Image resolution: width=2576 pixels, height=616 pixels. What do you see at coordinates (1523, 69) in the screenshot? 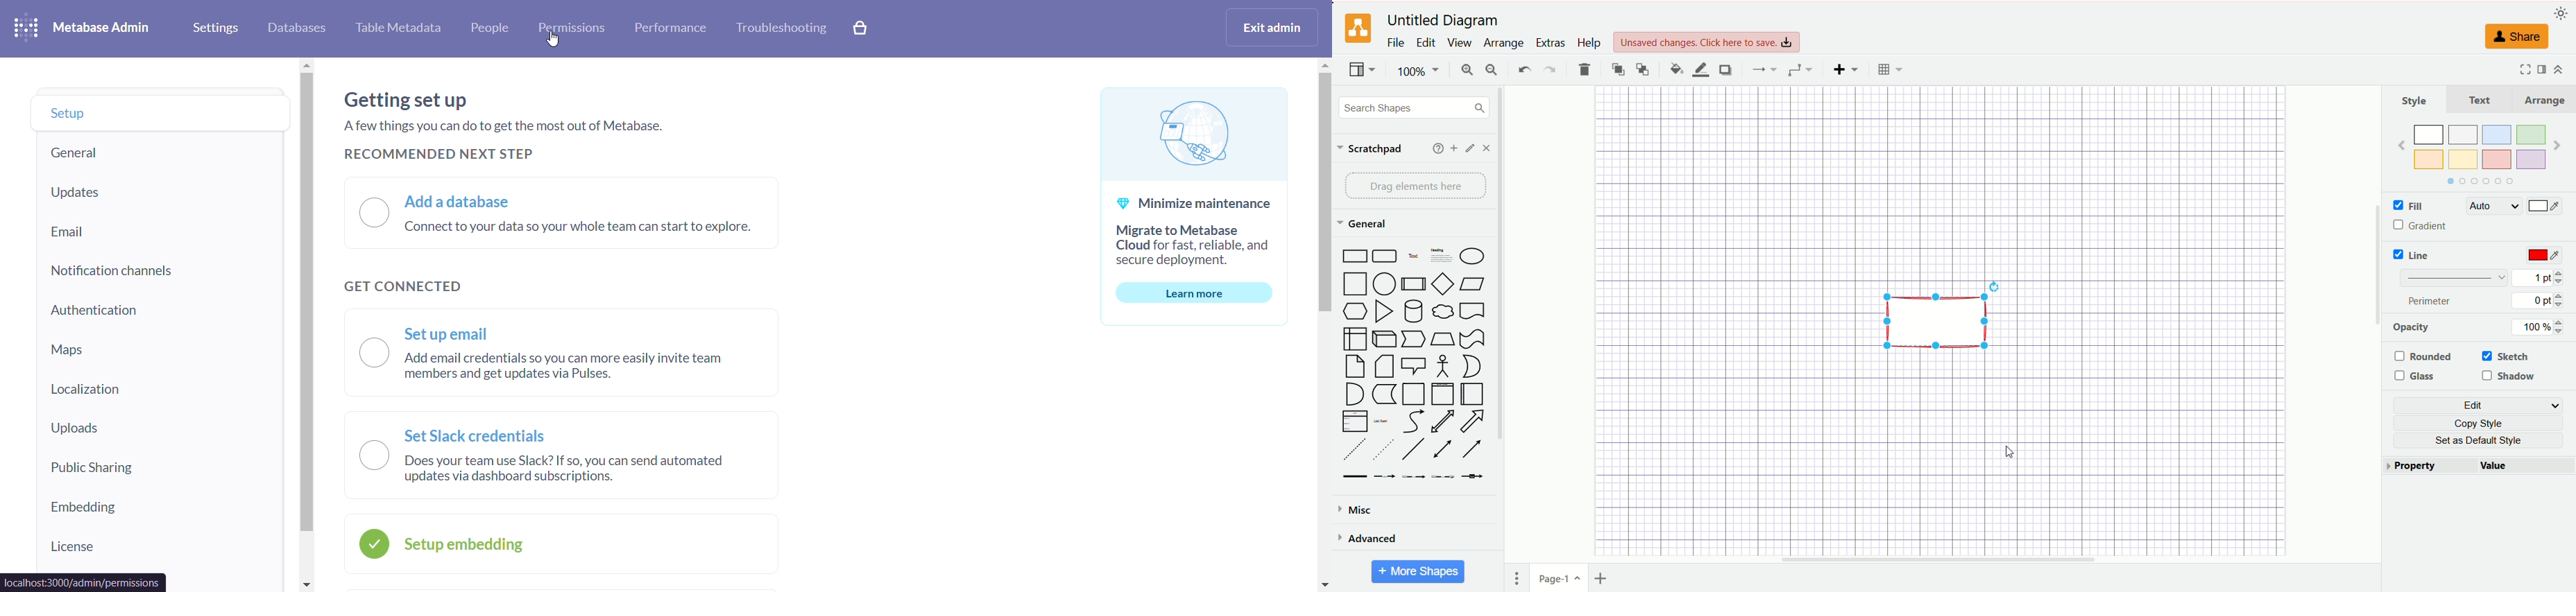
I see `undo` at bounding box center [1523, 69].